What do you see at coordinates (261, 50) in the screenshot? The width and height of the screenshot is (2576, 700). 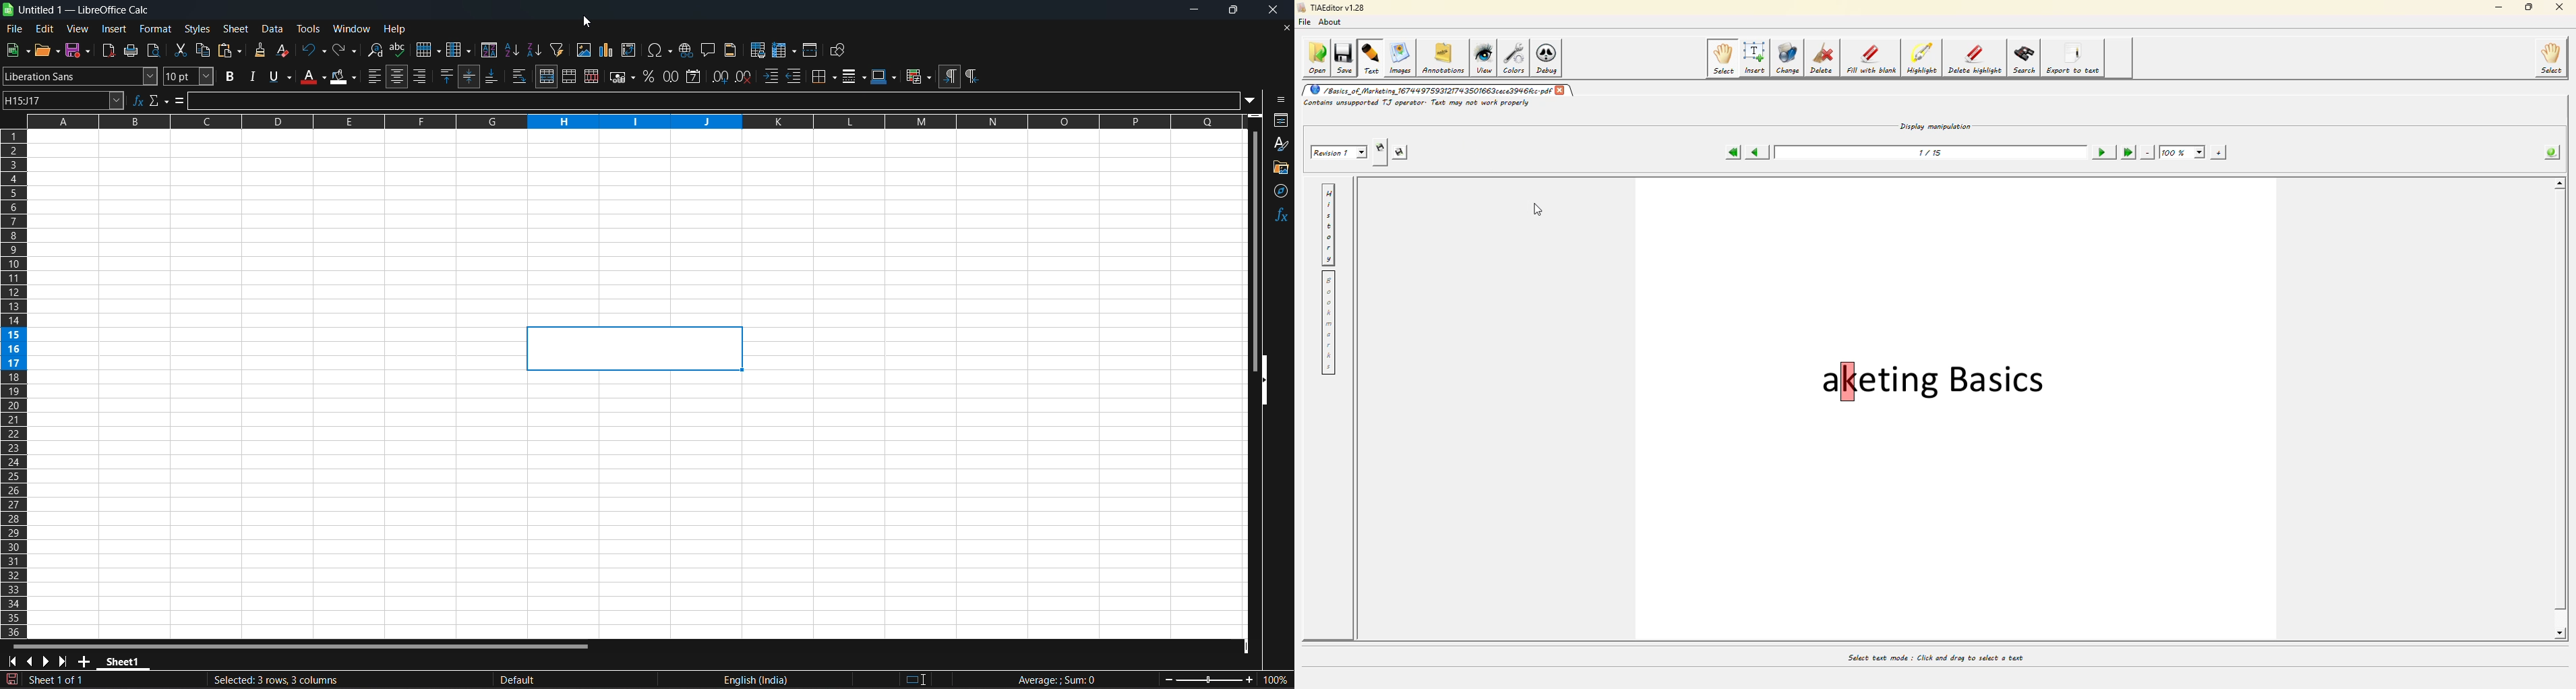 I see `clone formating` at bounding box center [261, 50].